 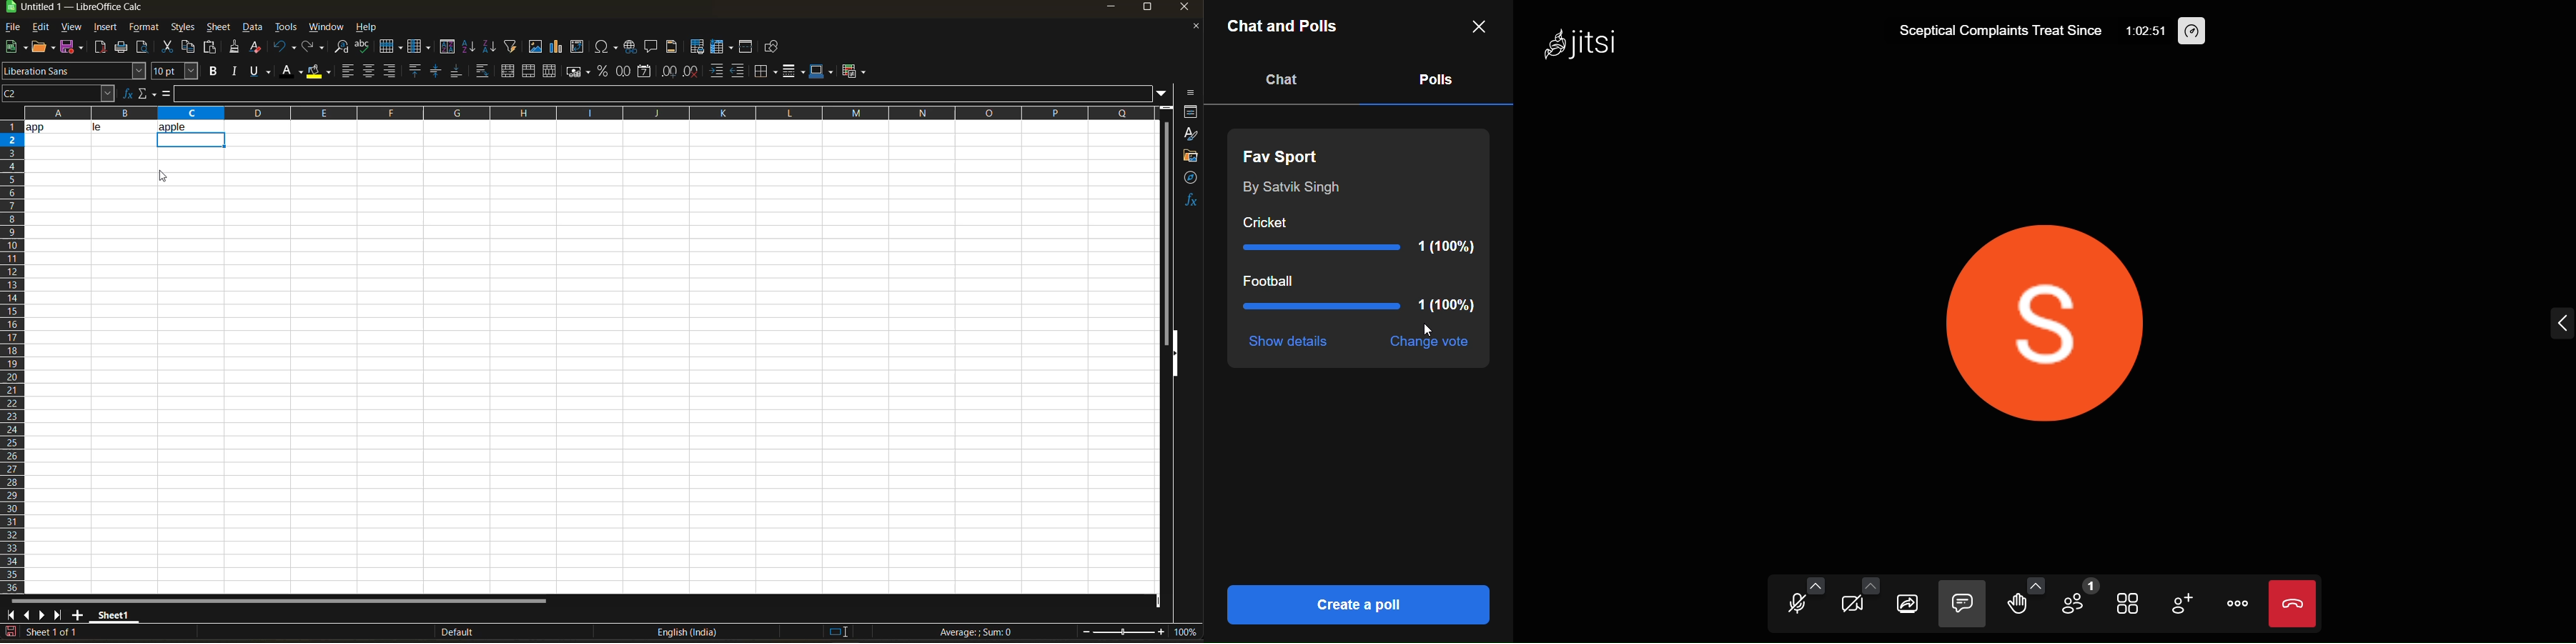 What do you see at coordinates (121, 48) in the screenshot?
I see `print` at bounding box center [121, 48].